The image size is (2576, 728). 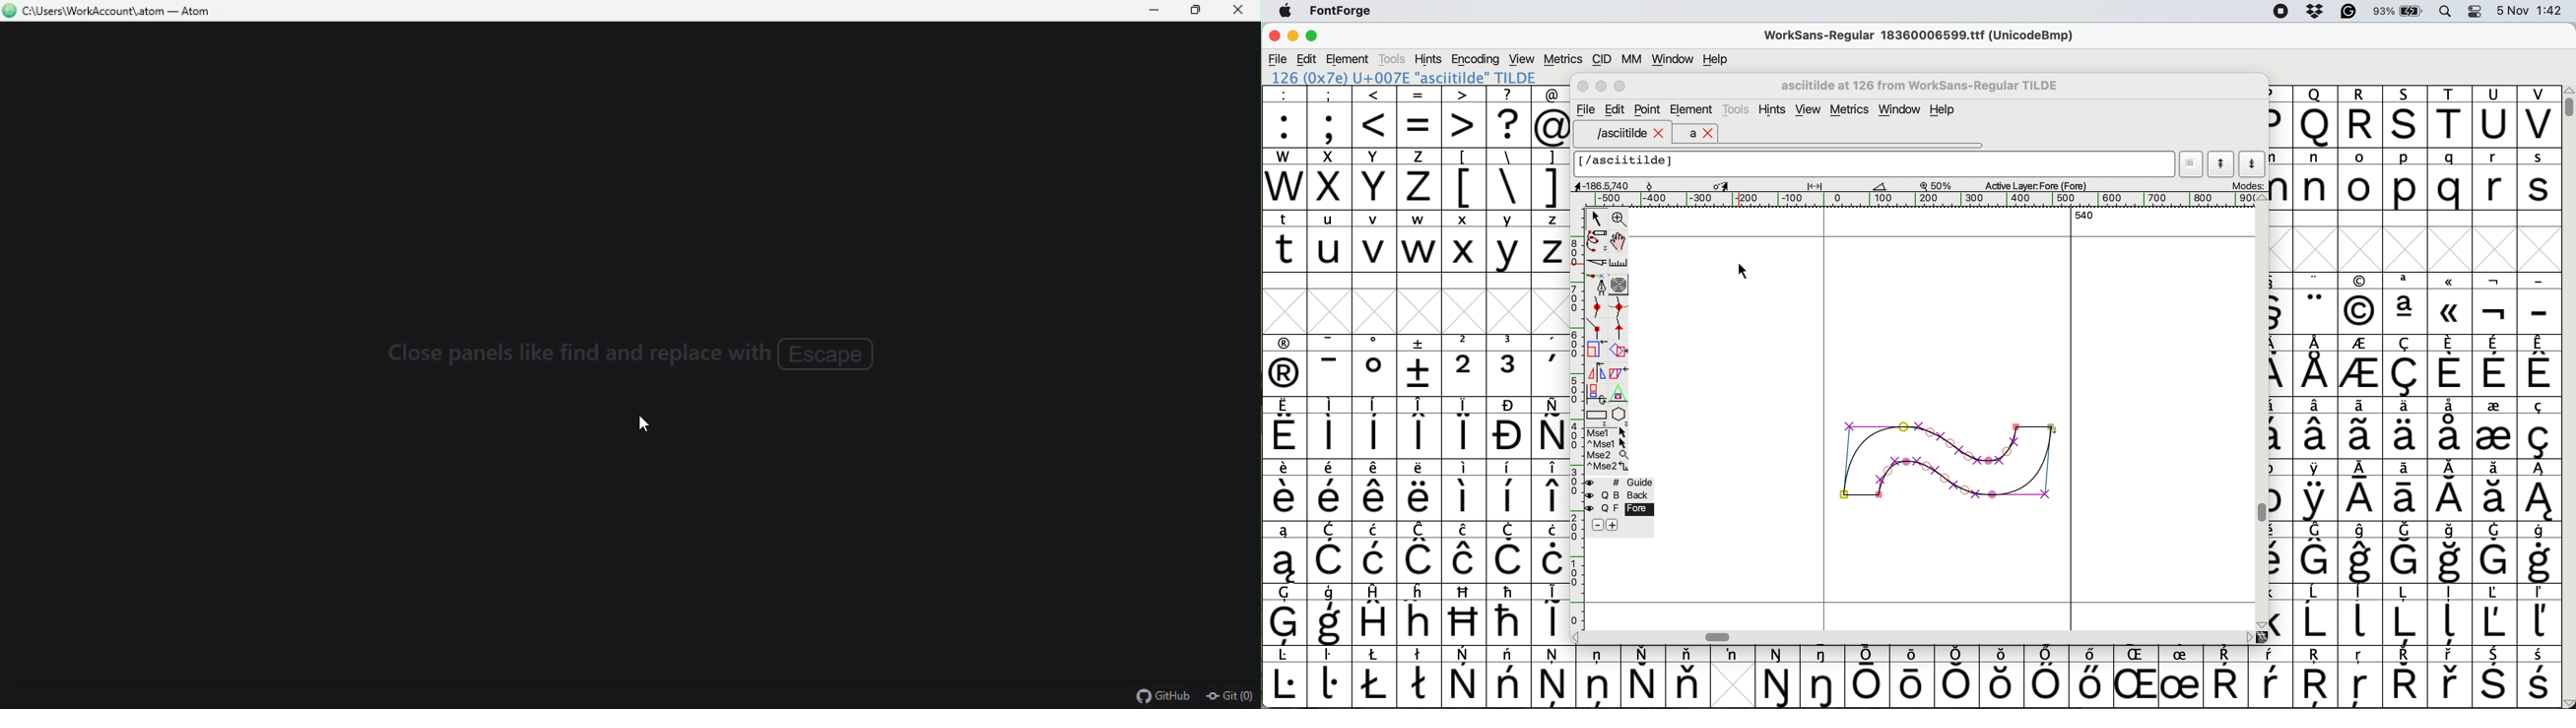 What do you see at coordinates (1344, 11) in the screenshot?
I see `fontforge` at bounding box center [1344, 11].